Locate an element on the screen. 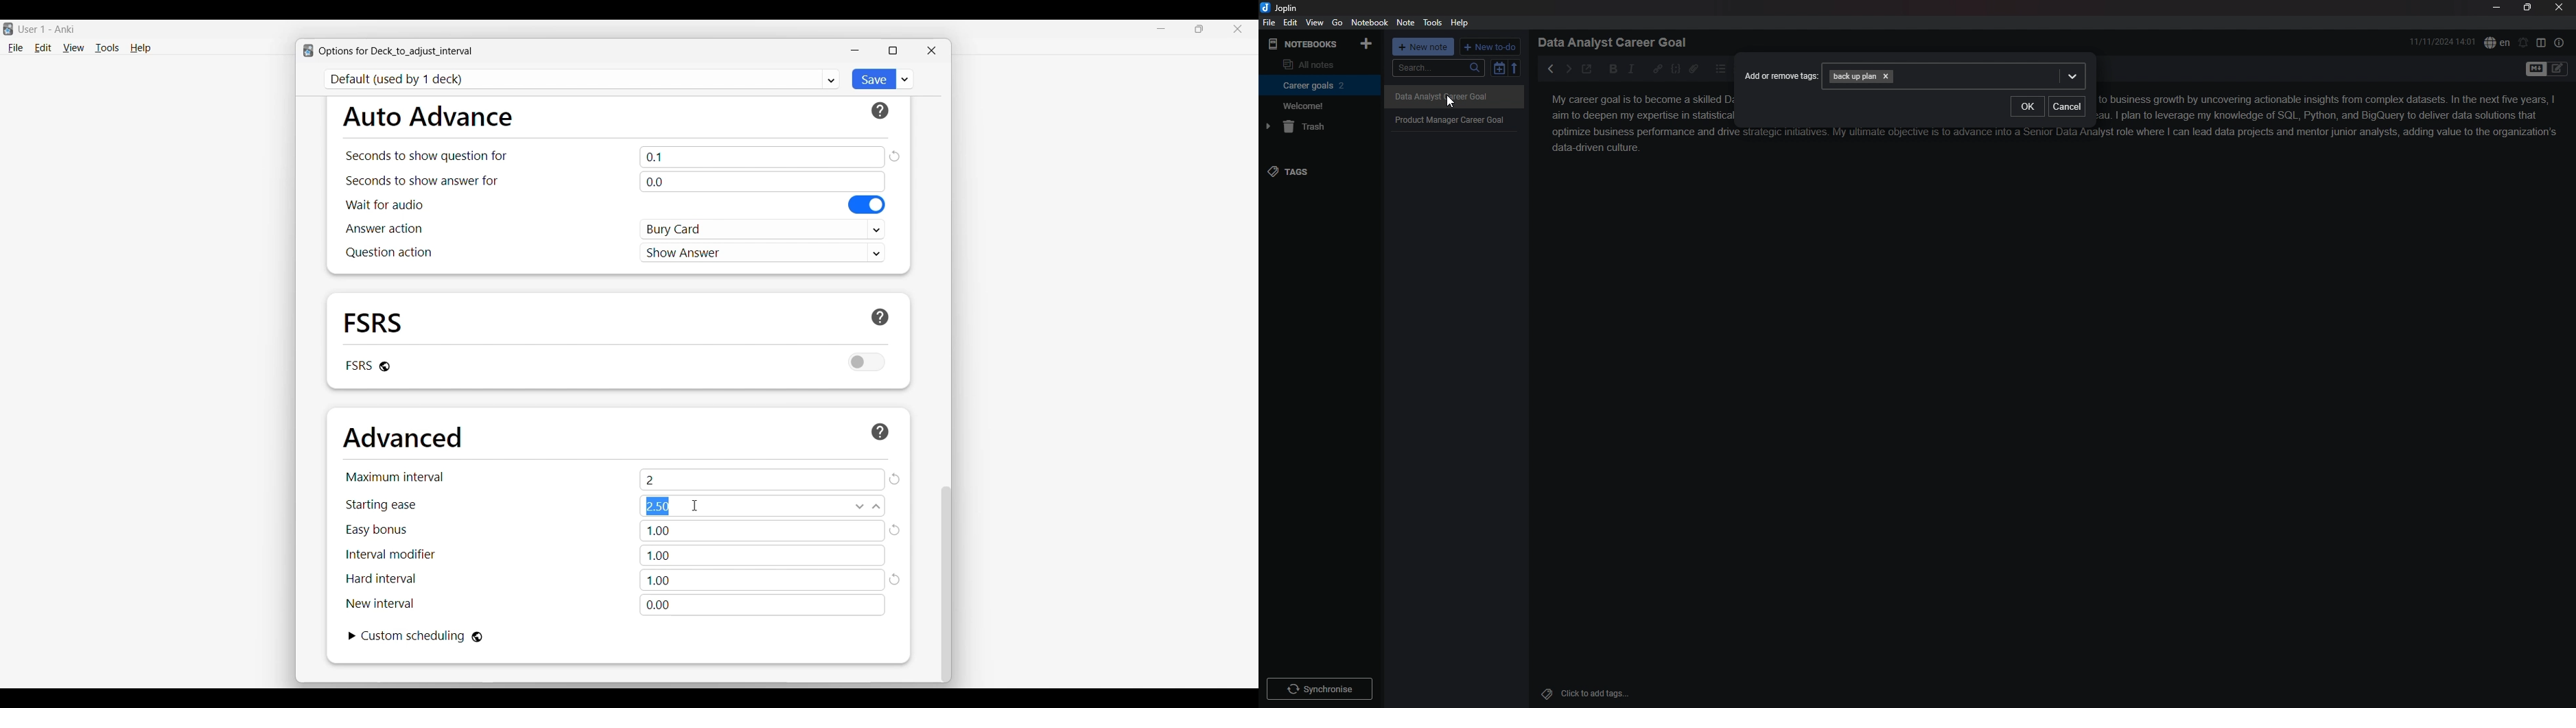  Minimize window is located at coordinates (855, 50).